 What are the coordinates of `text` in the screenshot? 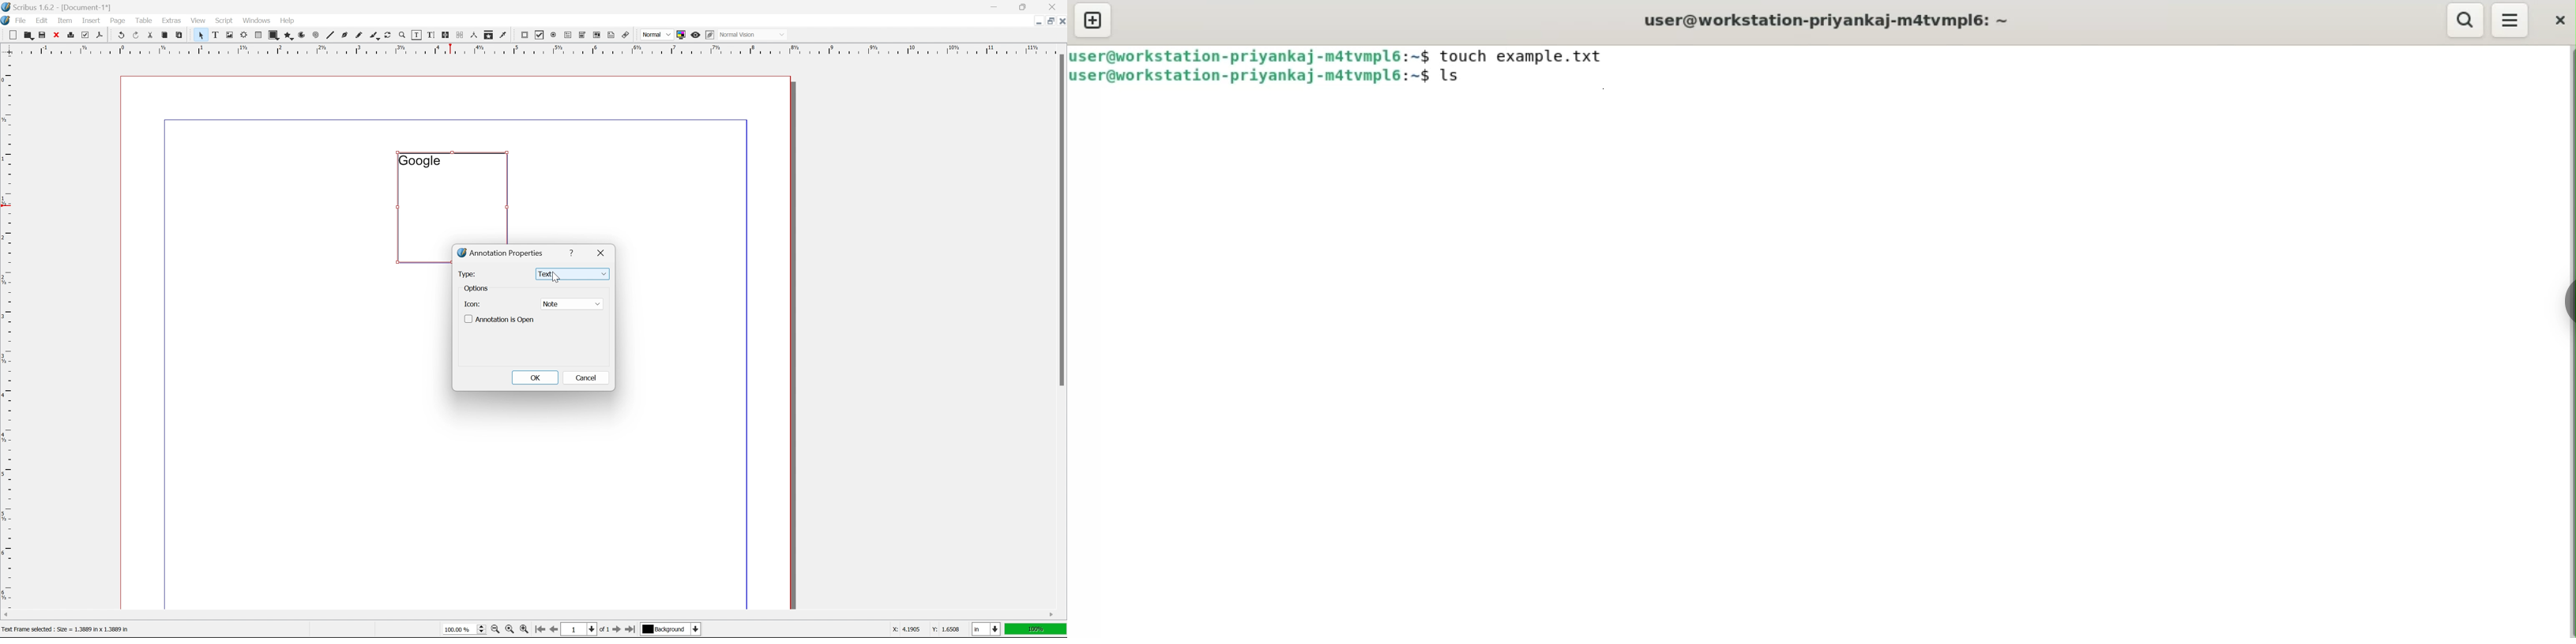 It's located at (574, 274).